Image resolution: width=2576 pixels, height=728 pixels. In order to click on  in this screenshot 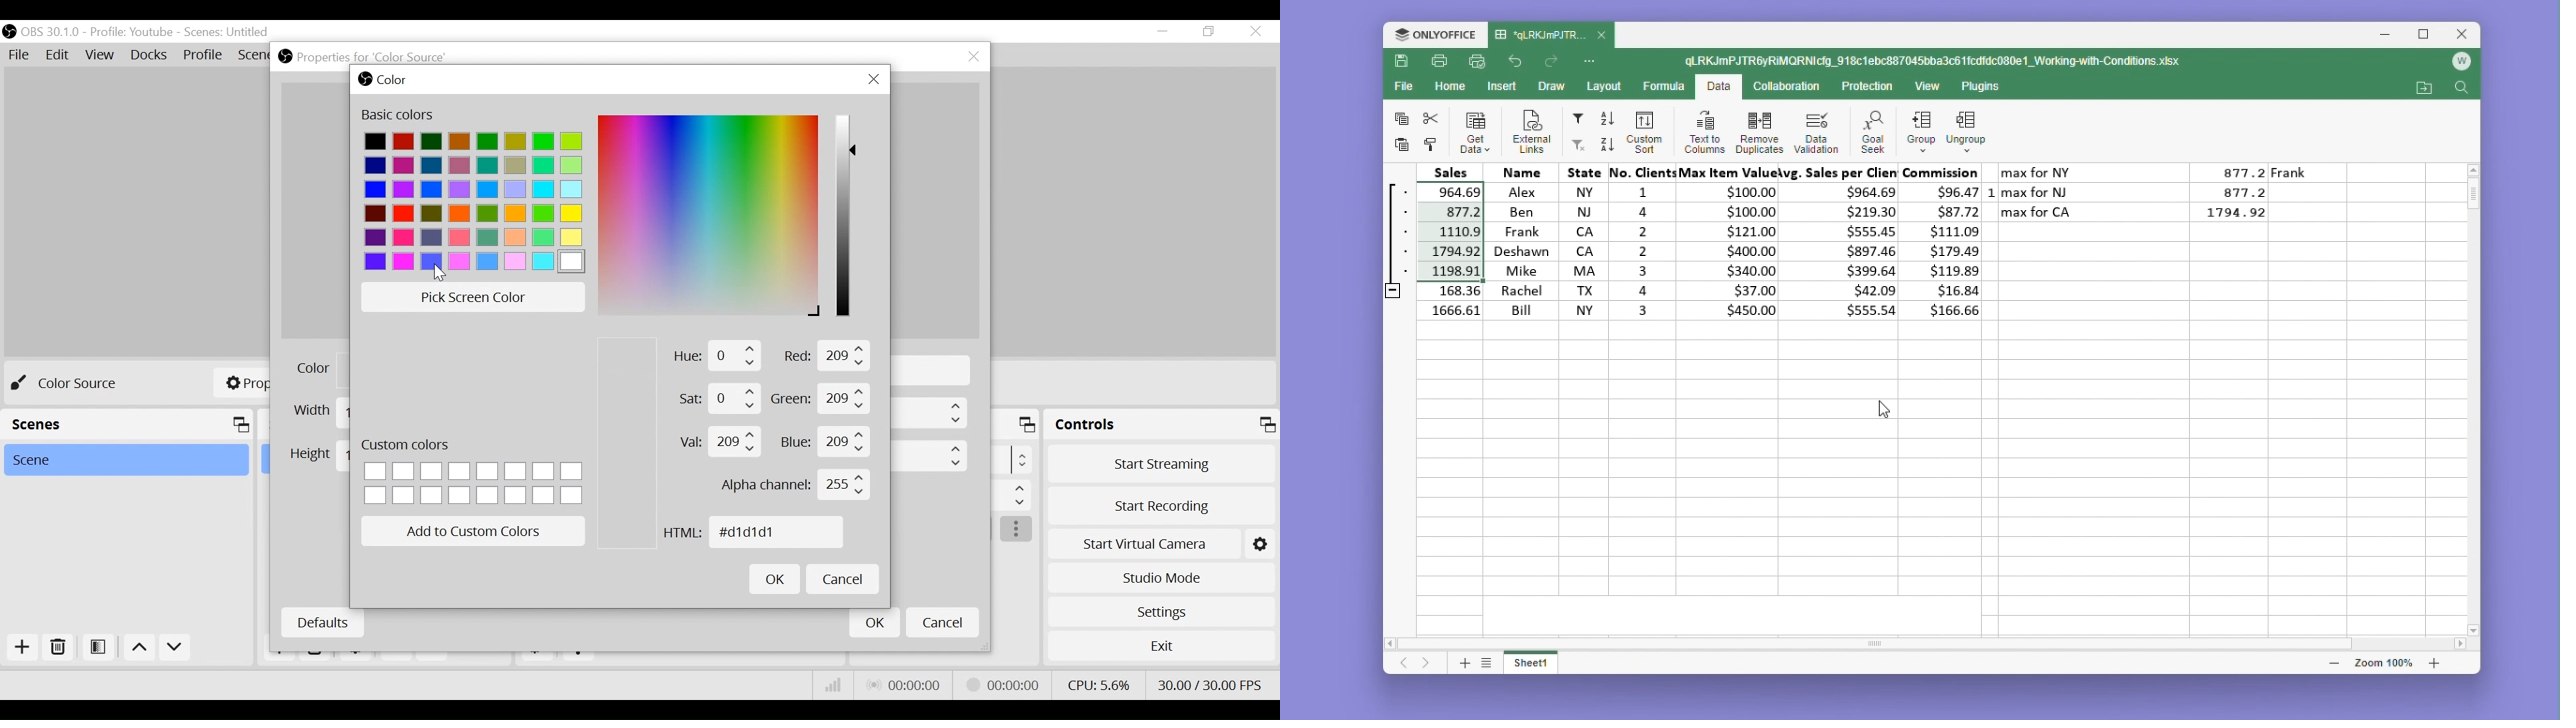, I will do `click(1927, 86)`.